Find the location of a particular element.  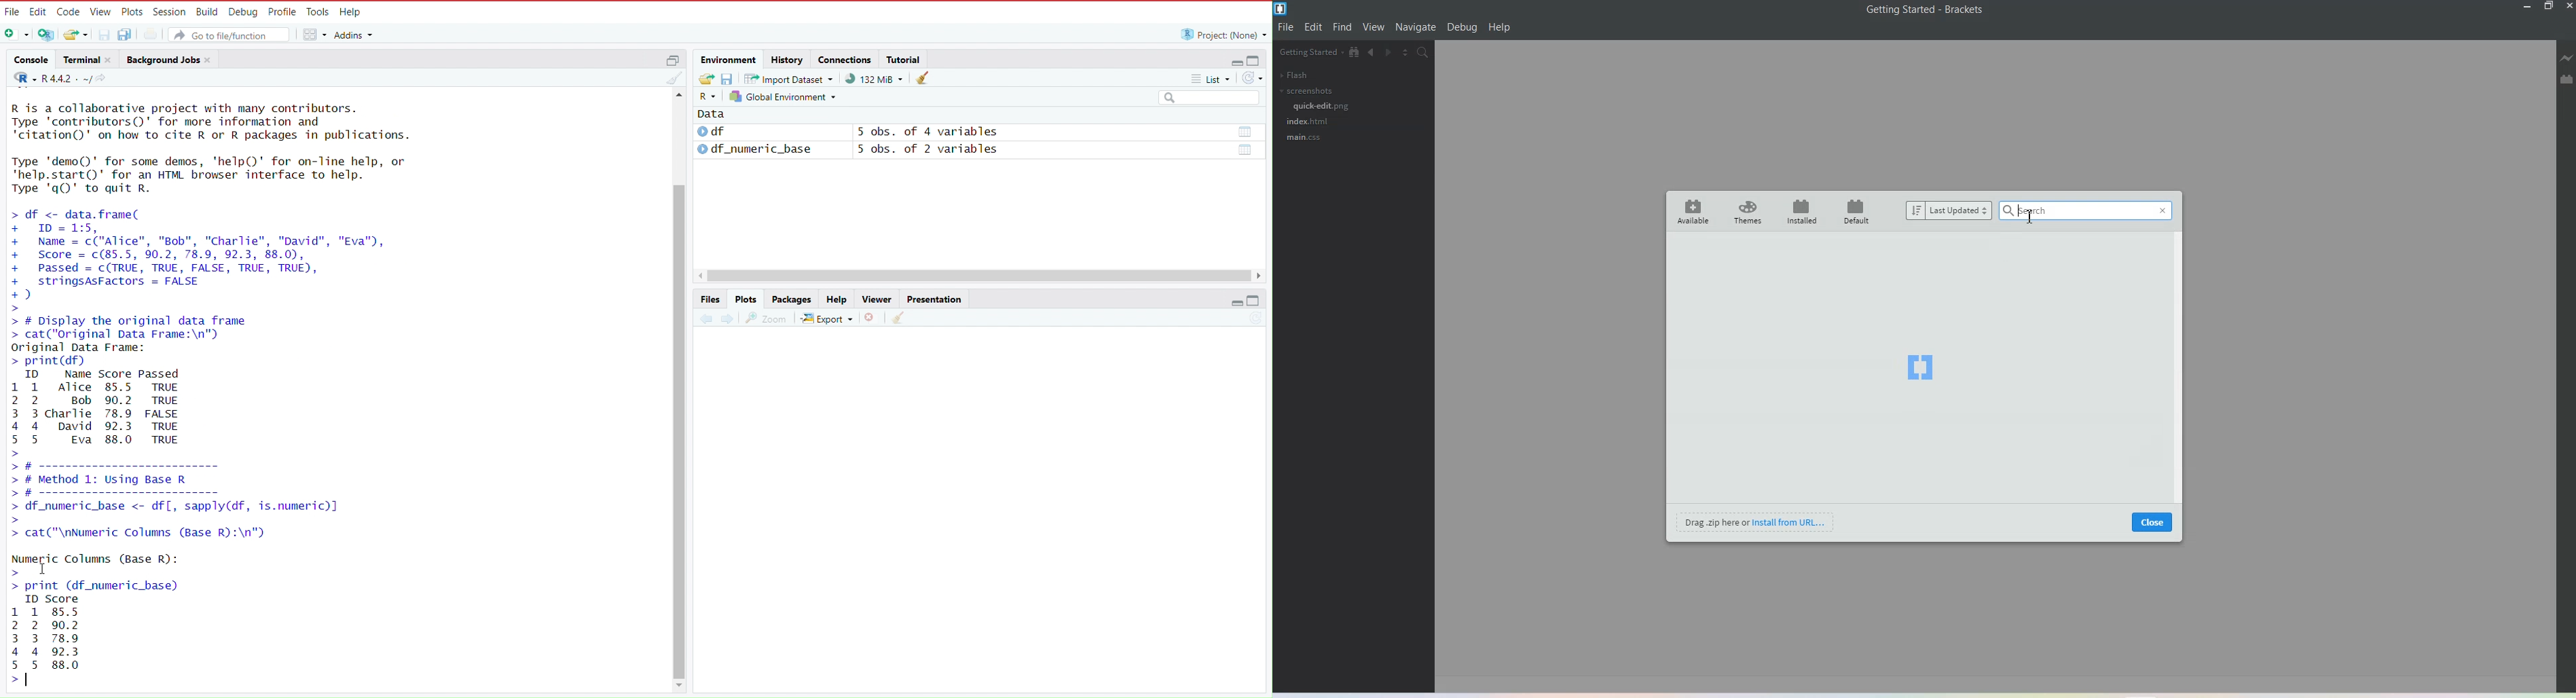

prompt cursor is located at coordinates (11, 681).